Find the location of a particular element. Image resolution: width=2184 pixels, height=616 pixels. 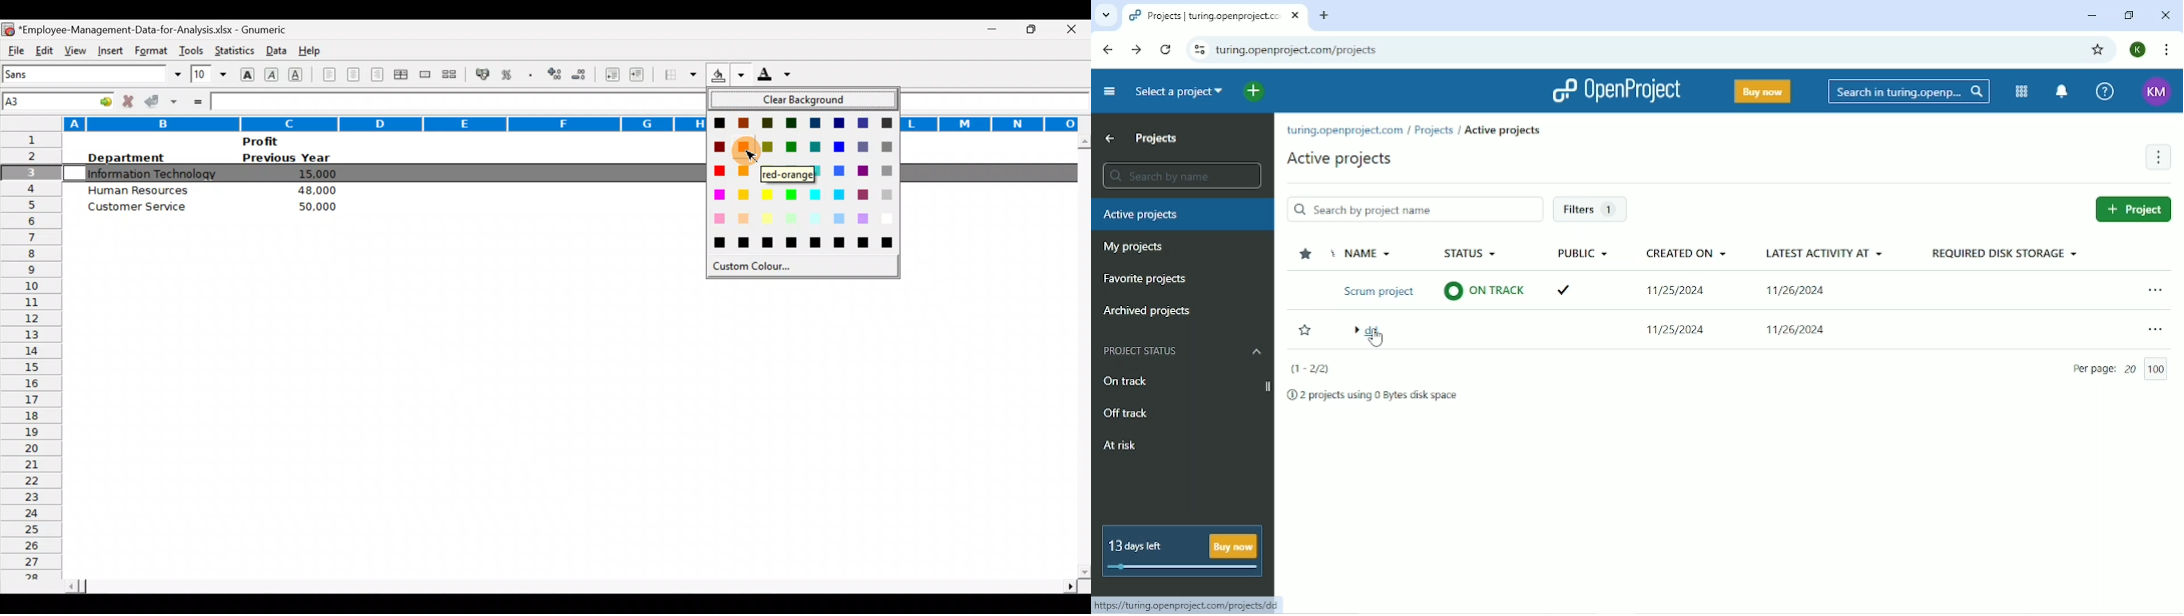

Open menu is located at coordinates (2155, 290).